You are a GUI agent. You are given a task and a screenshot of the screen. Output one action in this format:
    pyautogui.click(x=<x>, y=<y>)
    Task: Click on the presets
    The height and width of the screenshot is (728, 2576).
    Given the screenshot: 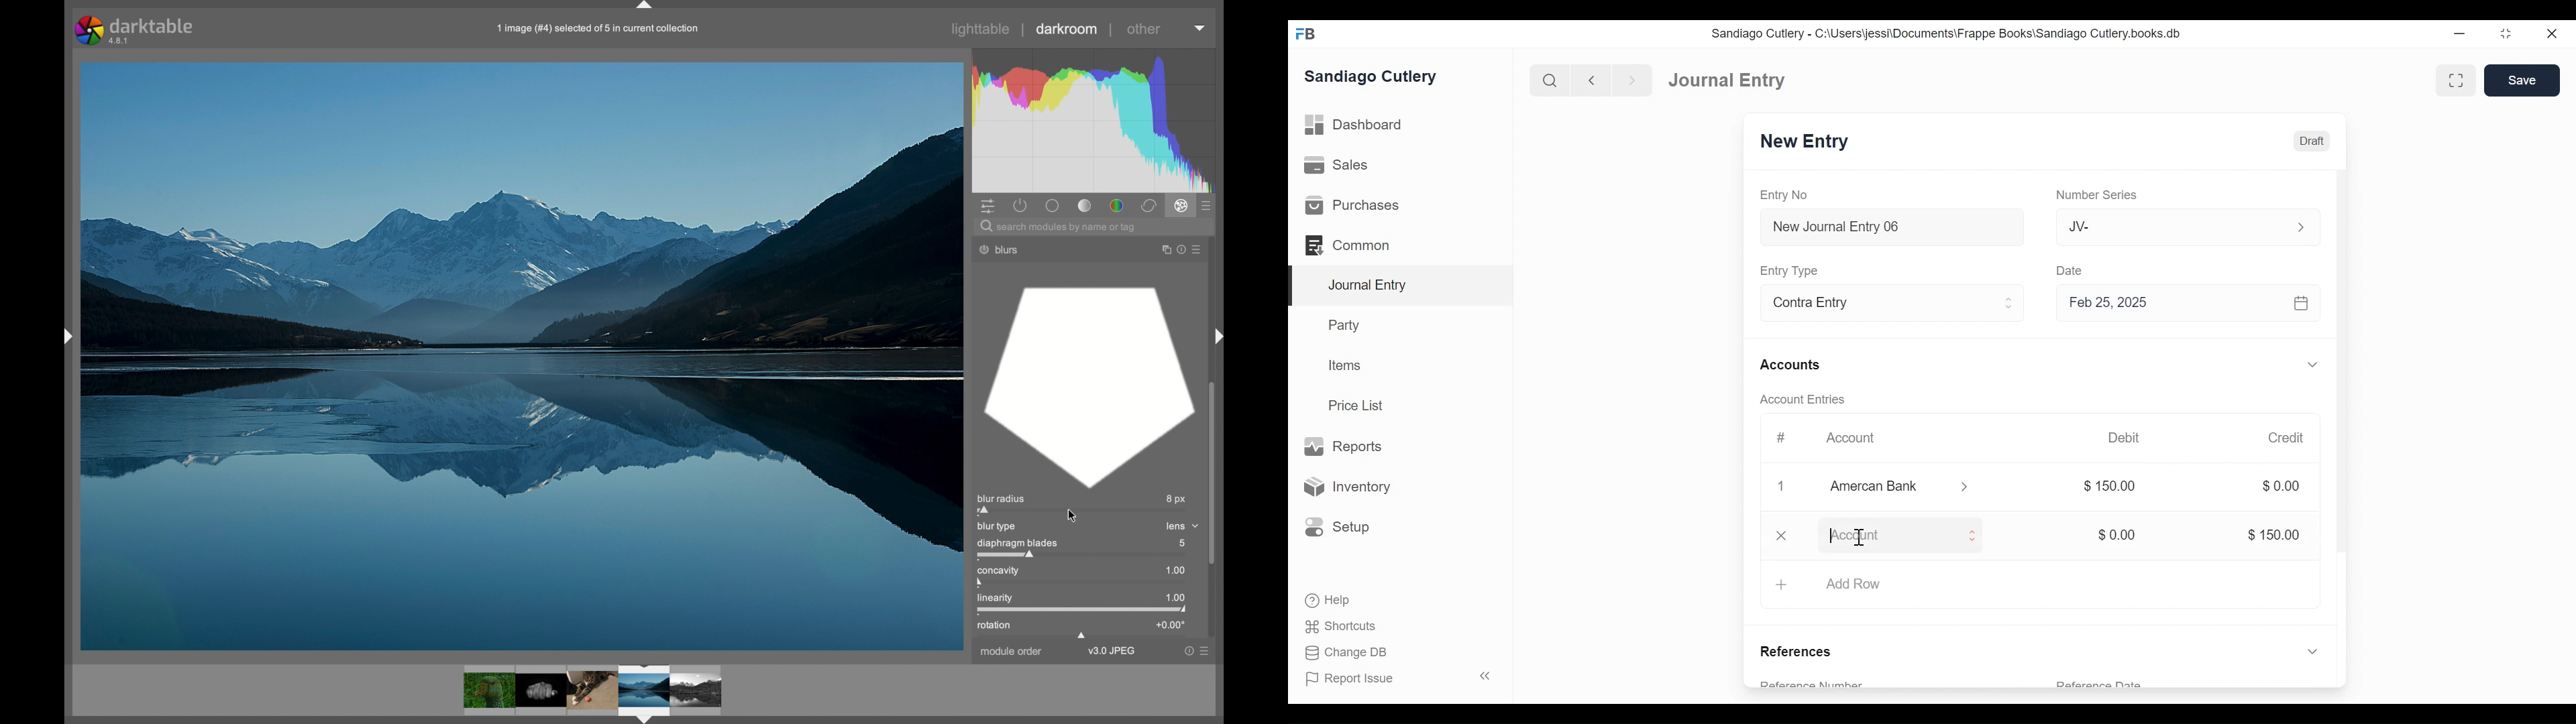 What is the action you would take?
    pyautogui.click(x=1208, y=205)
    